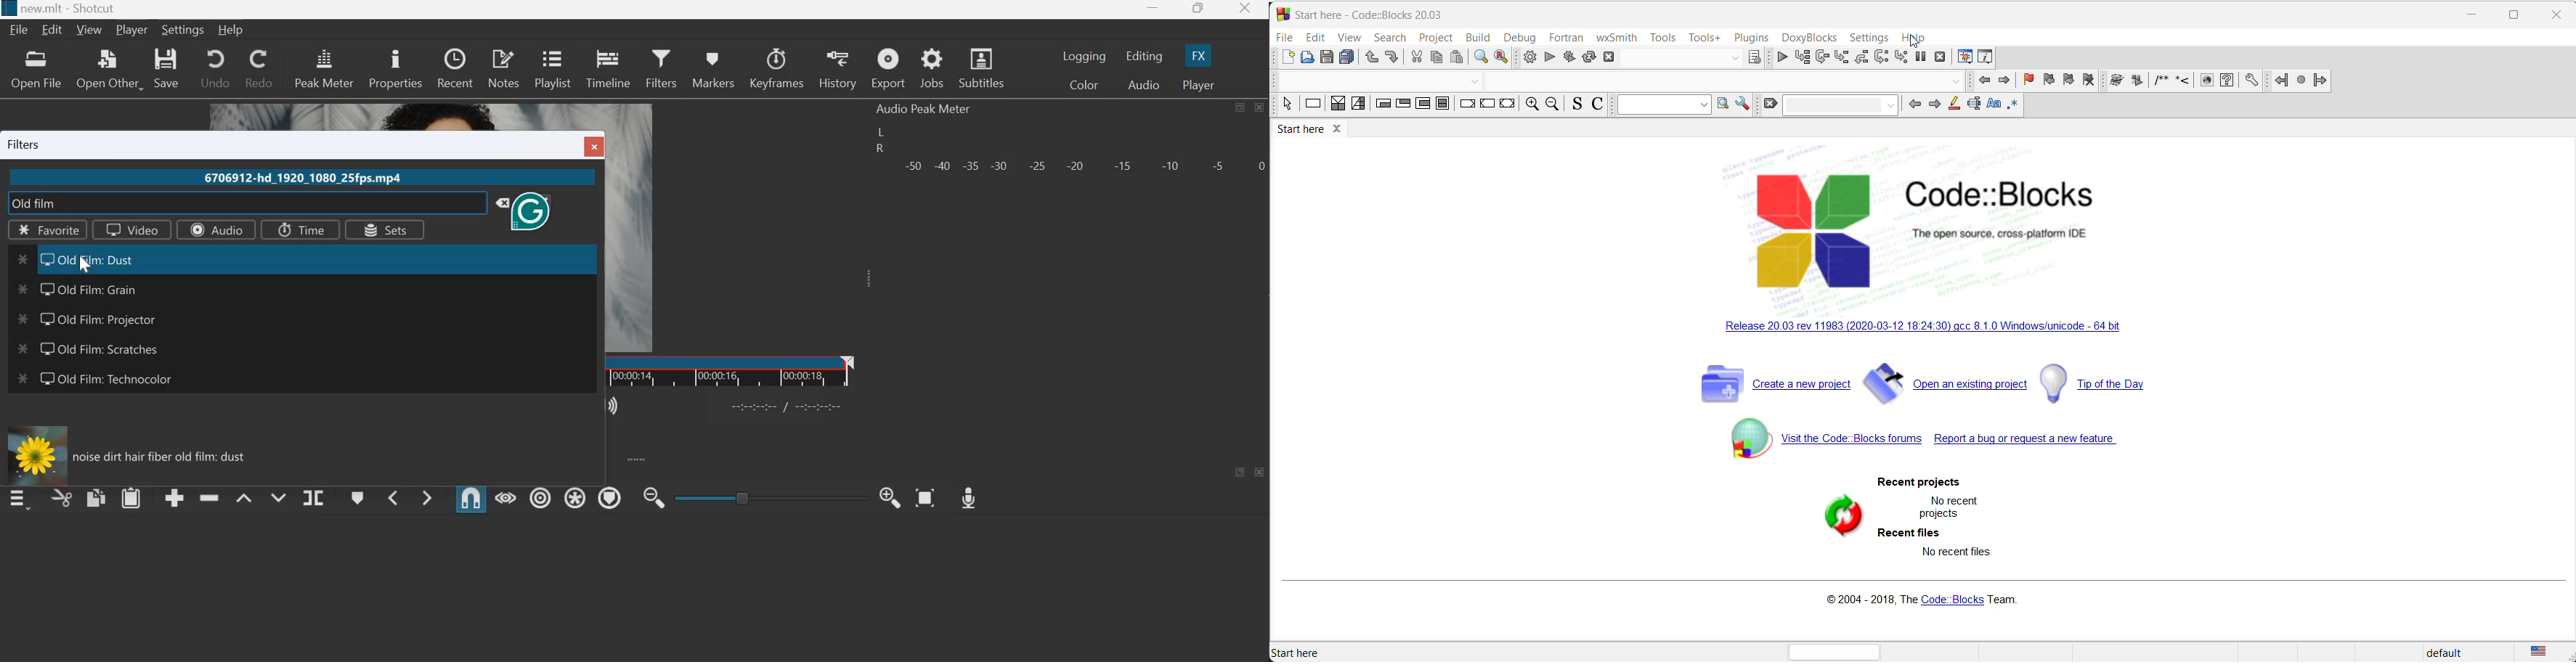  Describe the element at coordinates (1402, 107) in the screenshot. I see `exit condition loop` at that location.